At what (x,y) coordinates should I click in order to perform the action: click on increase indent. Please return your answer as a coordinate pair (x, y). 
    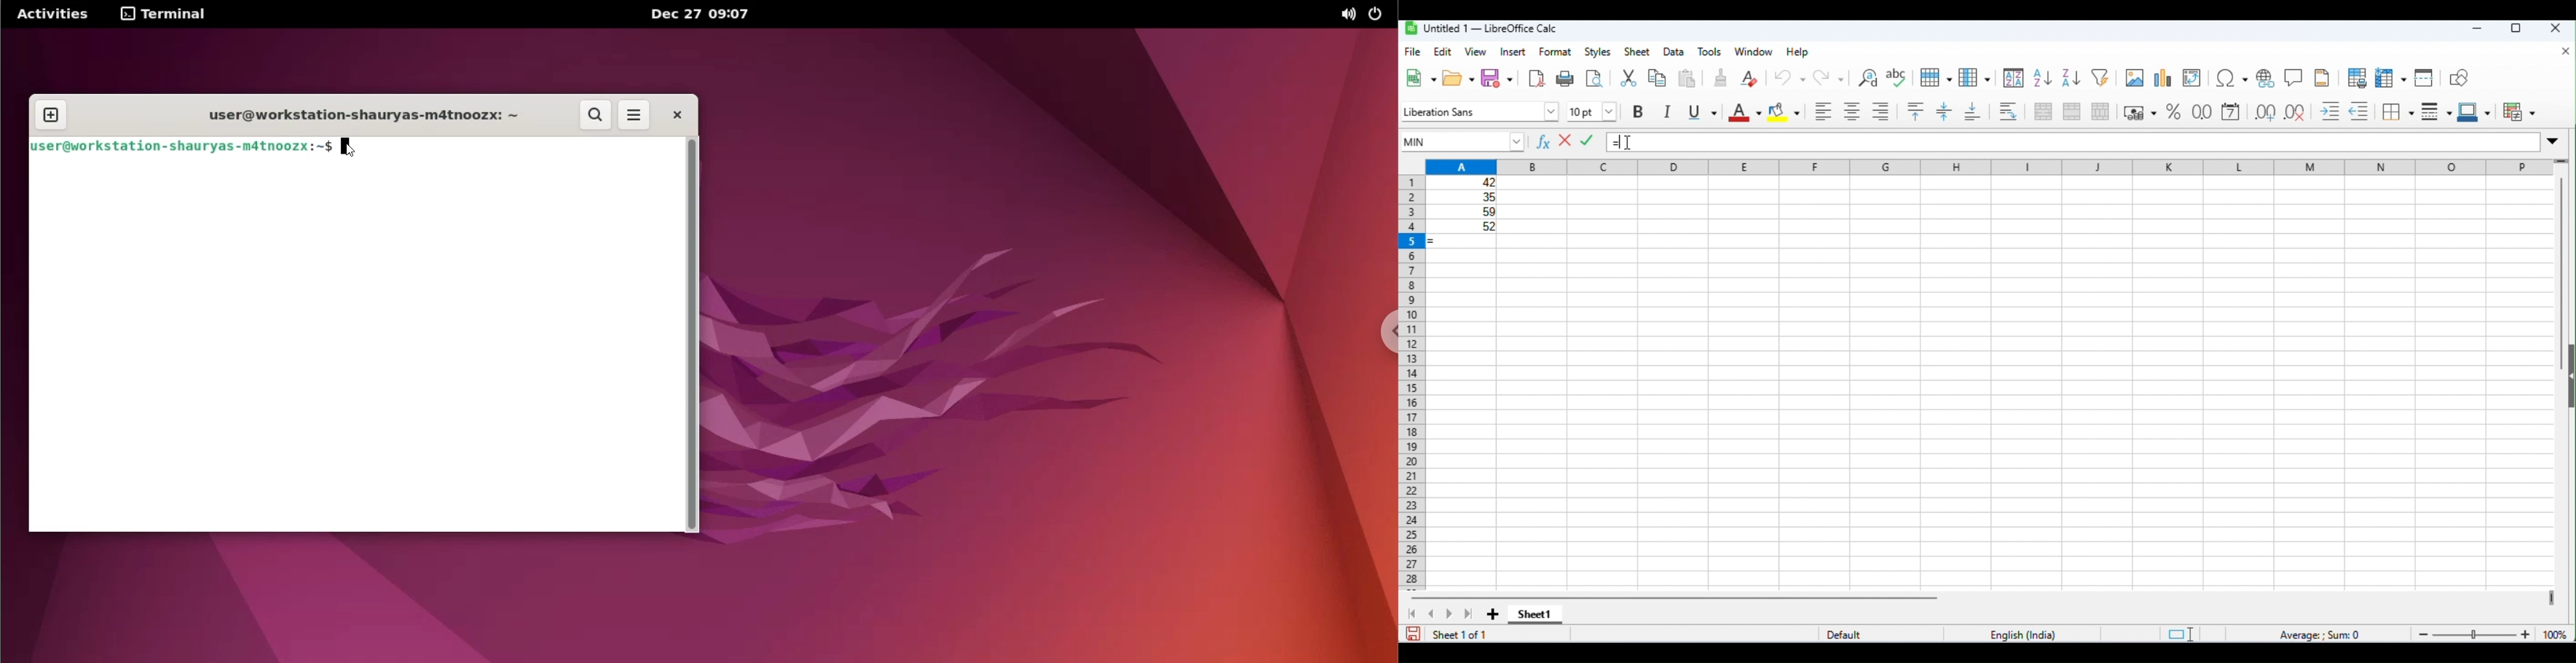
    Looking at the image, I should click on (2331, 110).